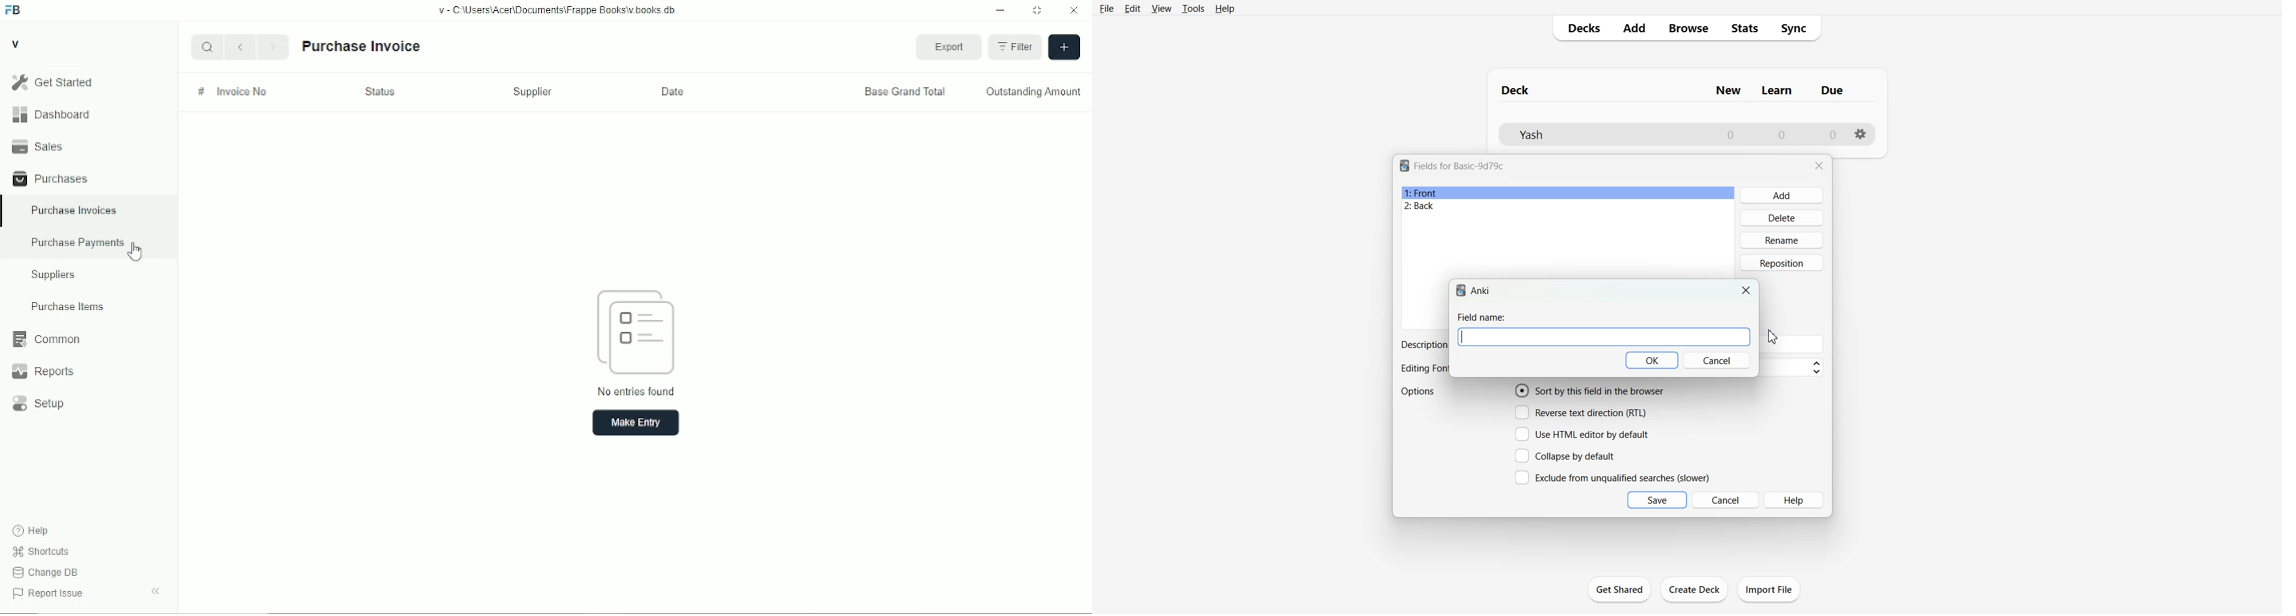  What do you see at coordinates (380, 91) in the screenshot?
I see `Status` at bounding box center [380, 91].